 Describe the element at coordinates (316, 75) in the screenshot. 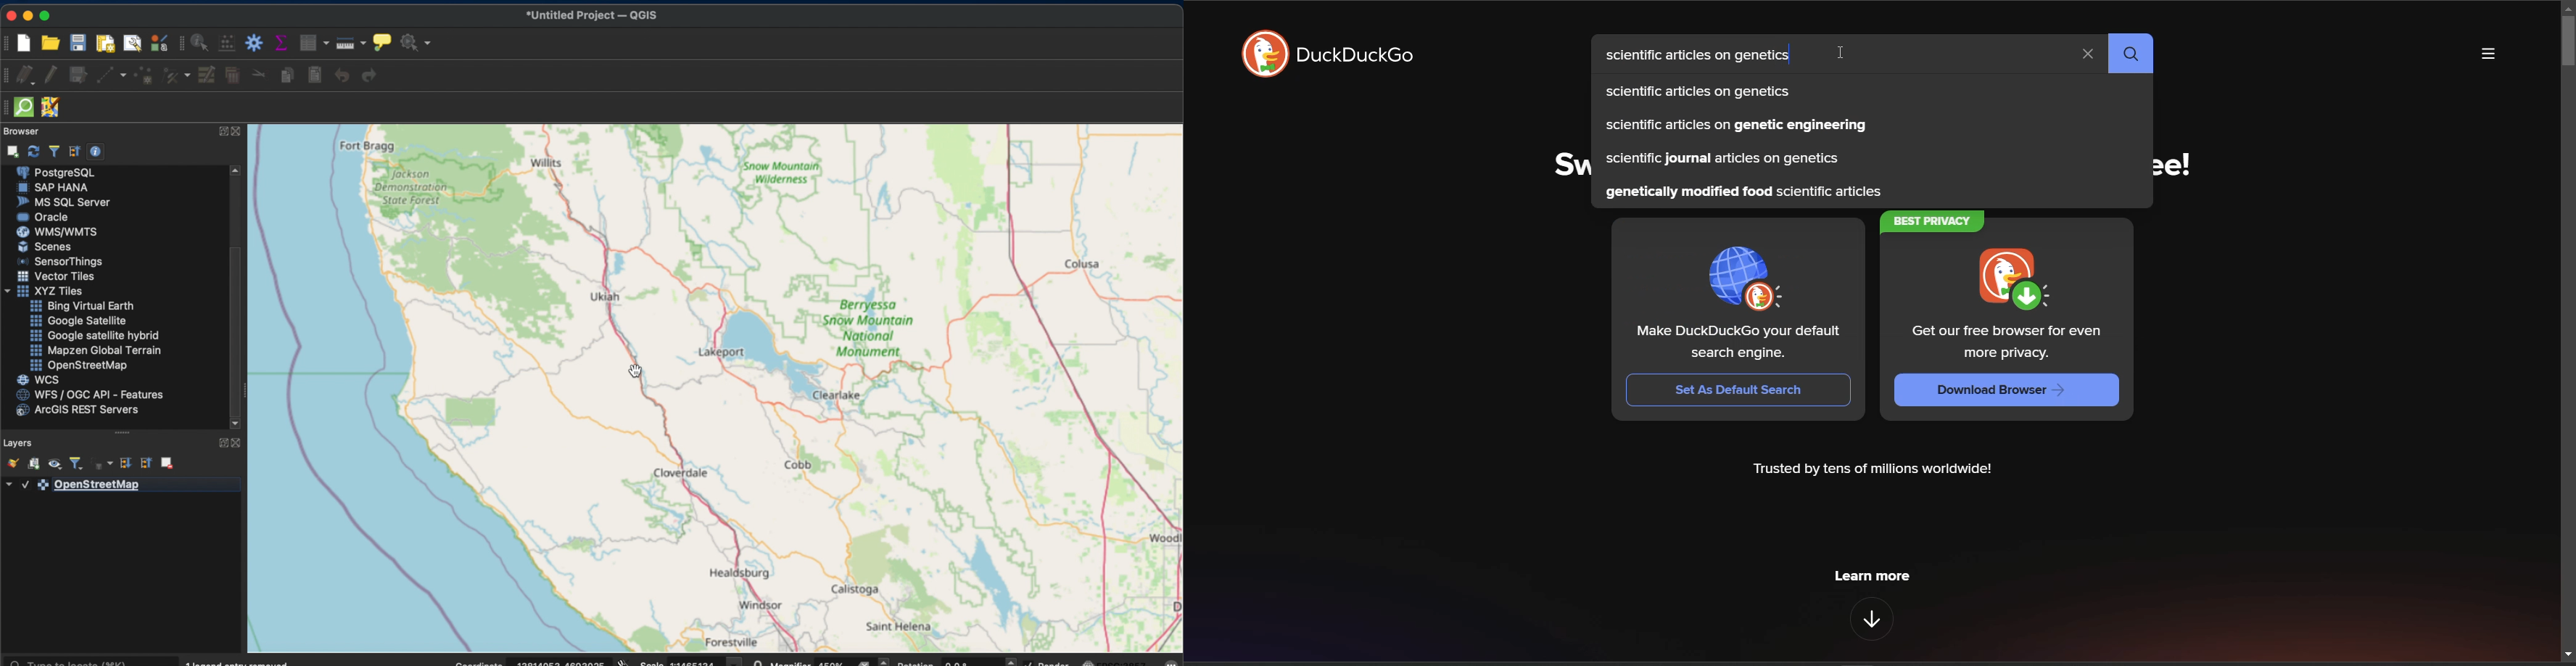

I see `paste features` at that location.